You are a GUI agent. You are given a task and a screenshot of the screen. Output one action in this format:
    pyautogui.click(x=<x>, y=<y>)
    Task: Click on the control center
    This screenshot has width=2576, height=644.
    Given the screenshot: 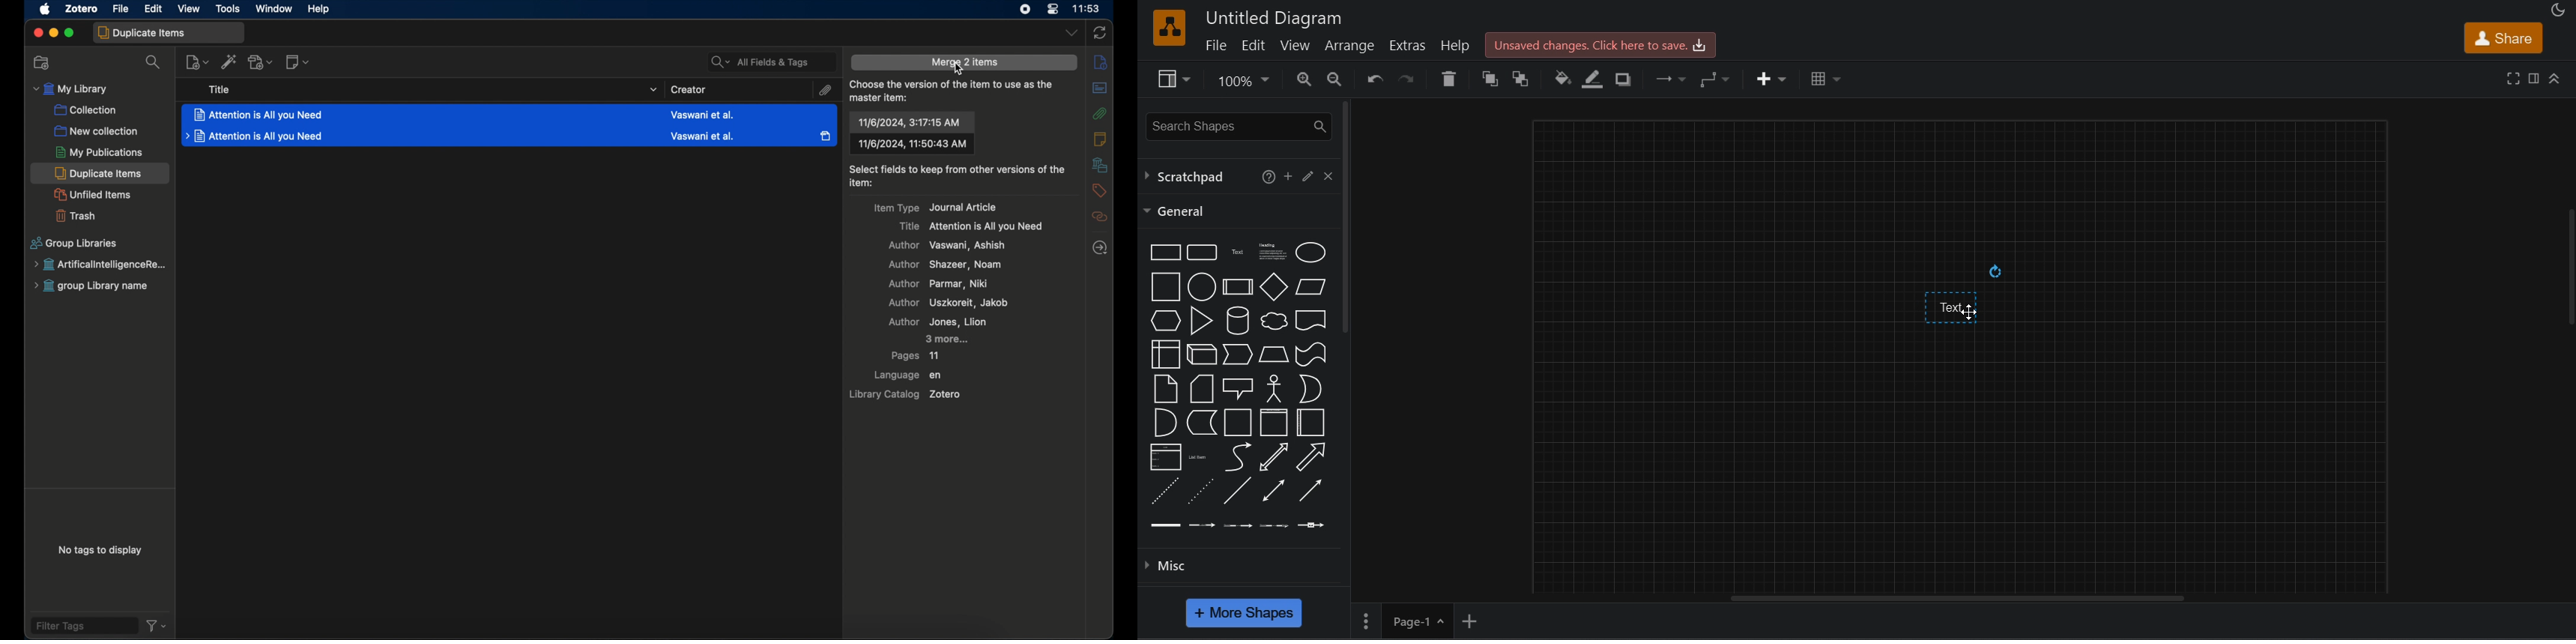 What is the action you would take?
    pyautogui.click(x=1052, y=9)
    